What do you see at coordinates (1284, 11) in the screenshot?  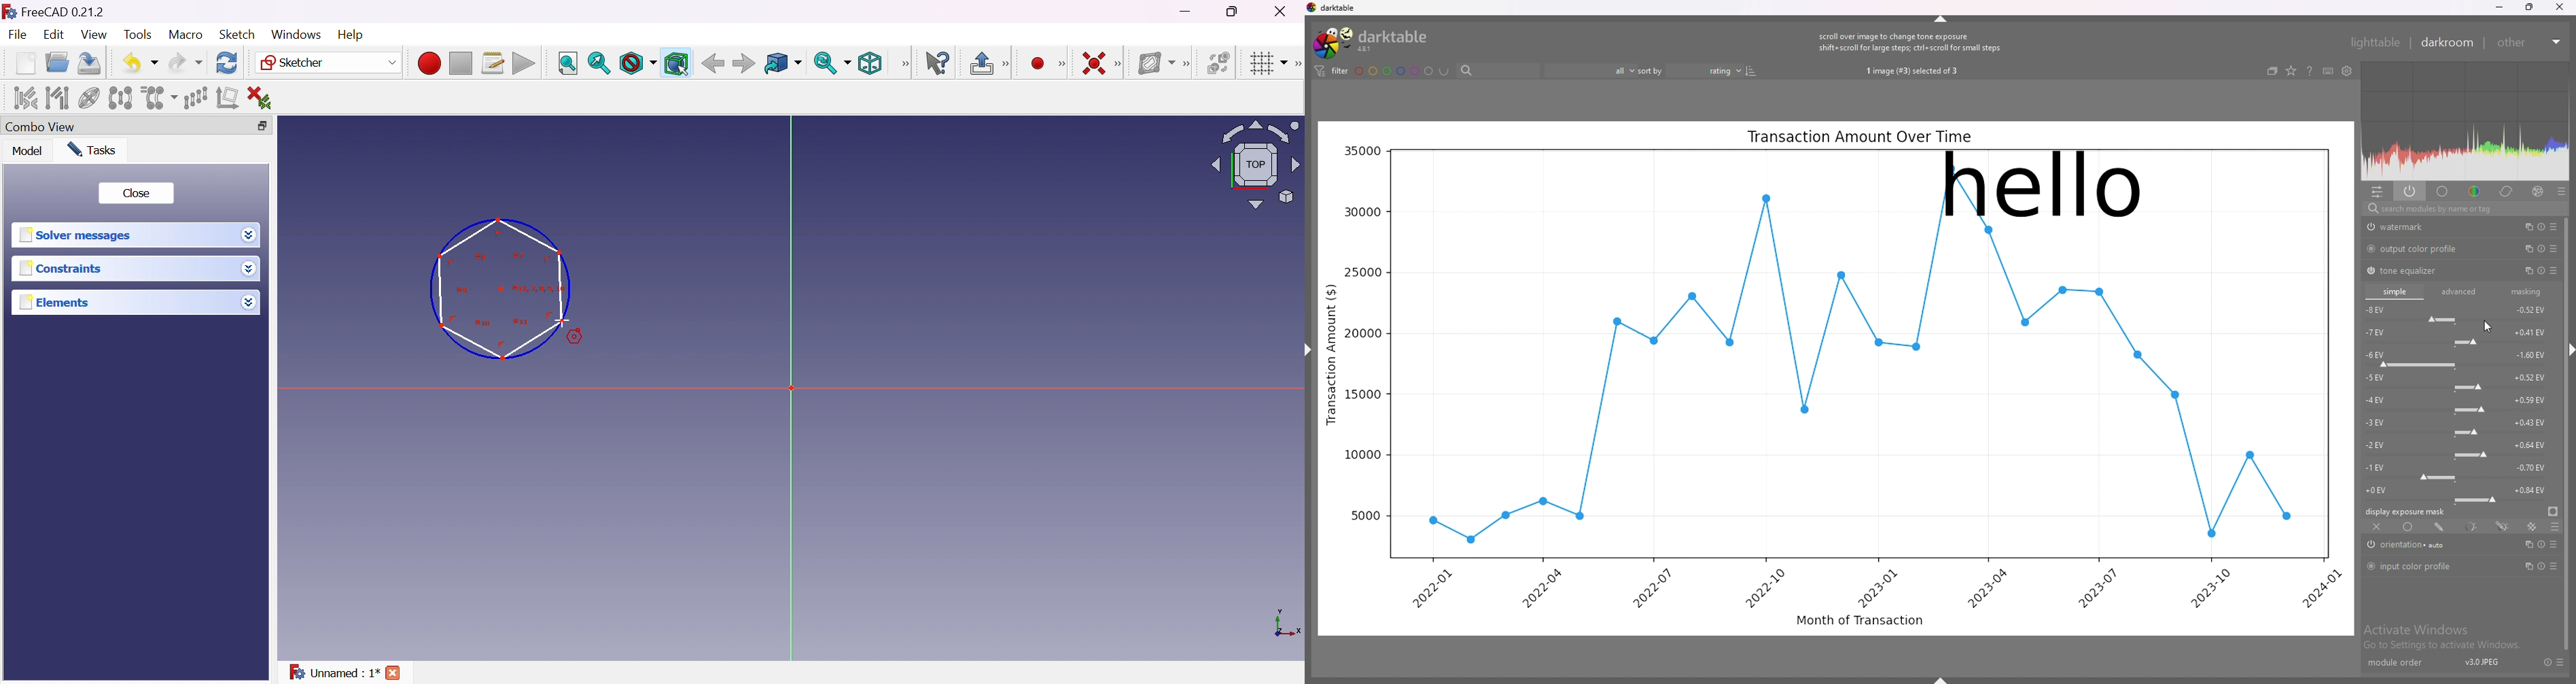 I see `Close` at bounding box center [1284, 11].